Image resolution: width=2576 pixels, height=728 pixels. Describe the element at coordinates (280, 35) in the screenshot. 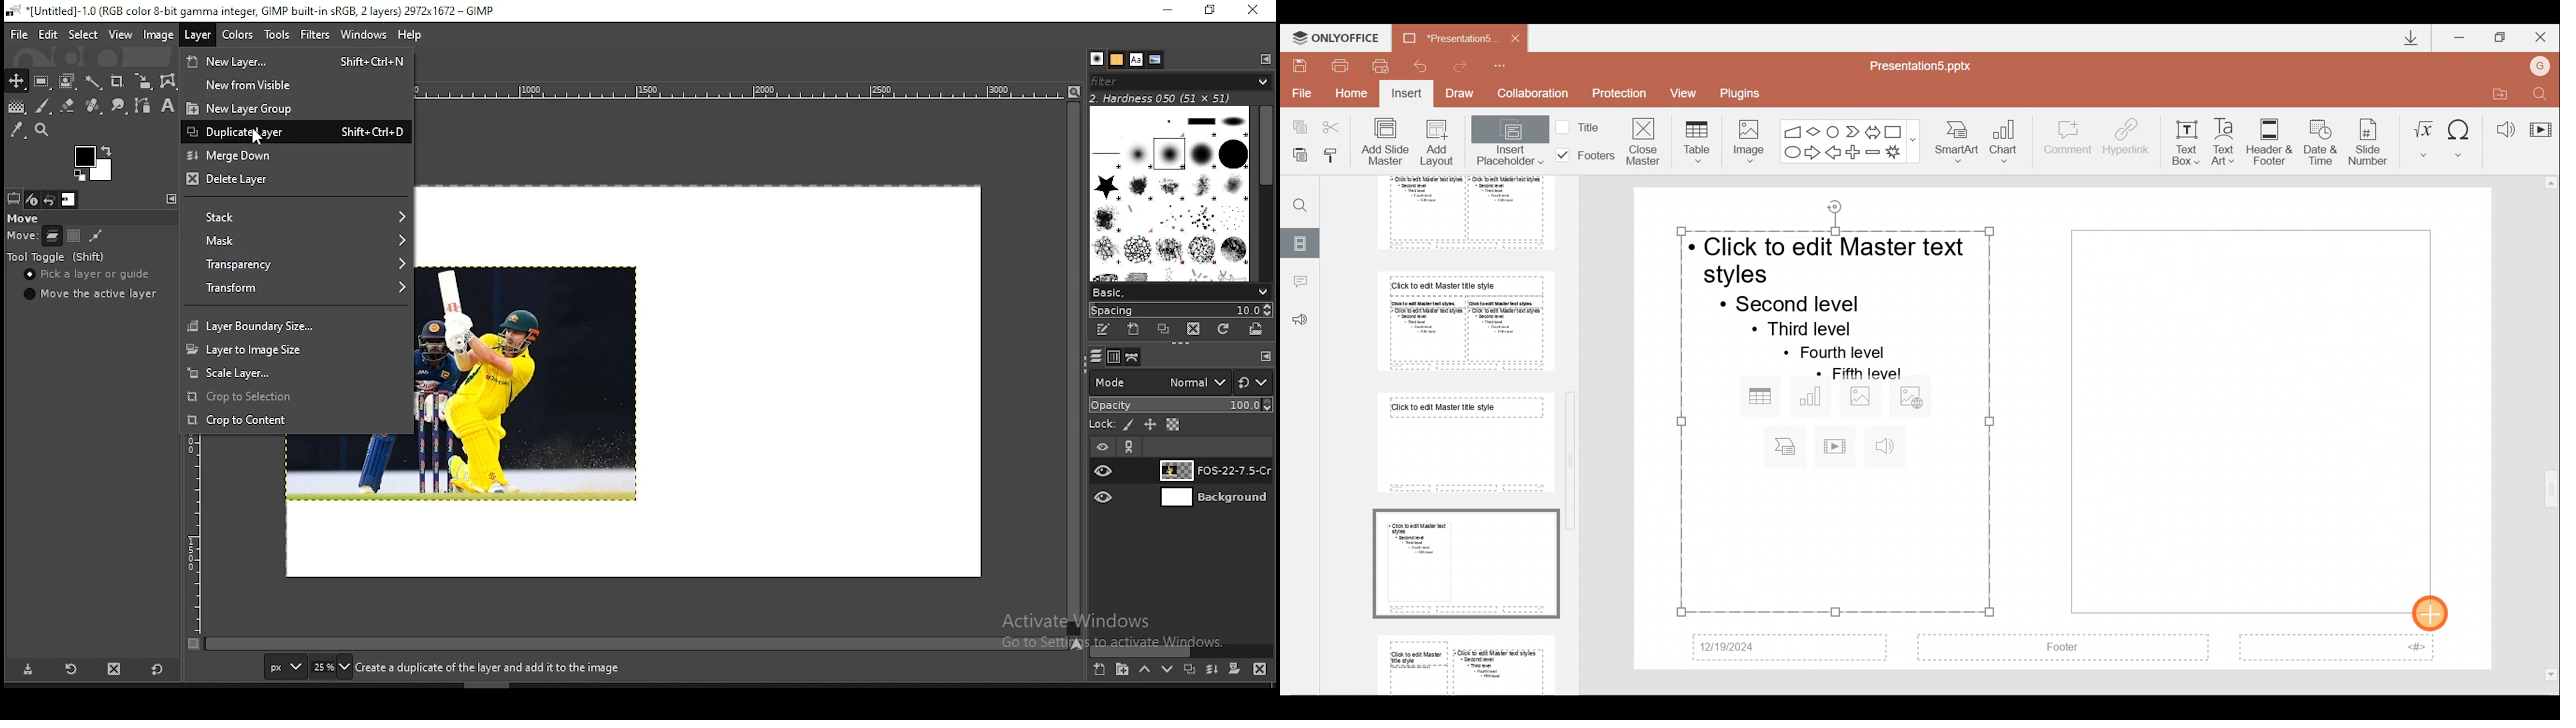

I see `tools` at that location.